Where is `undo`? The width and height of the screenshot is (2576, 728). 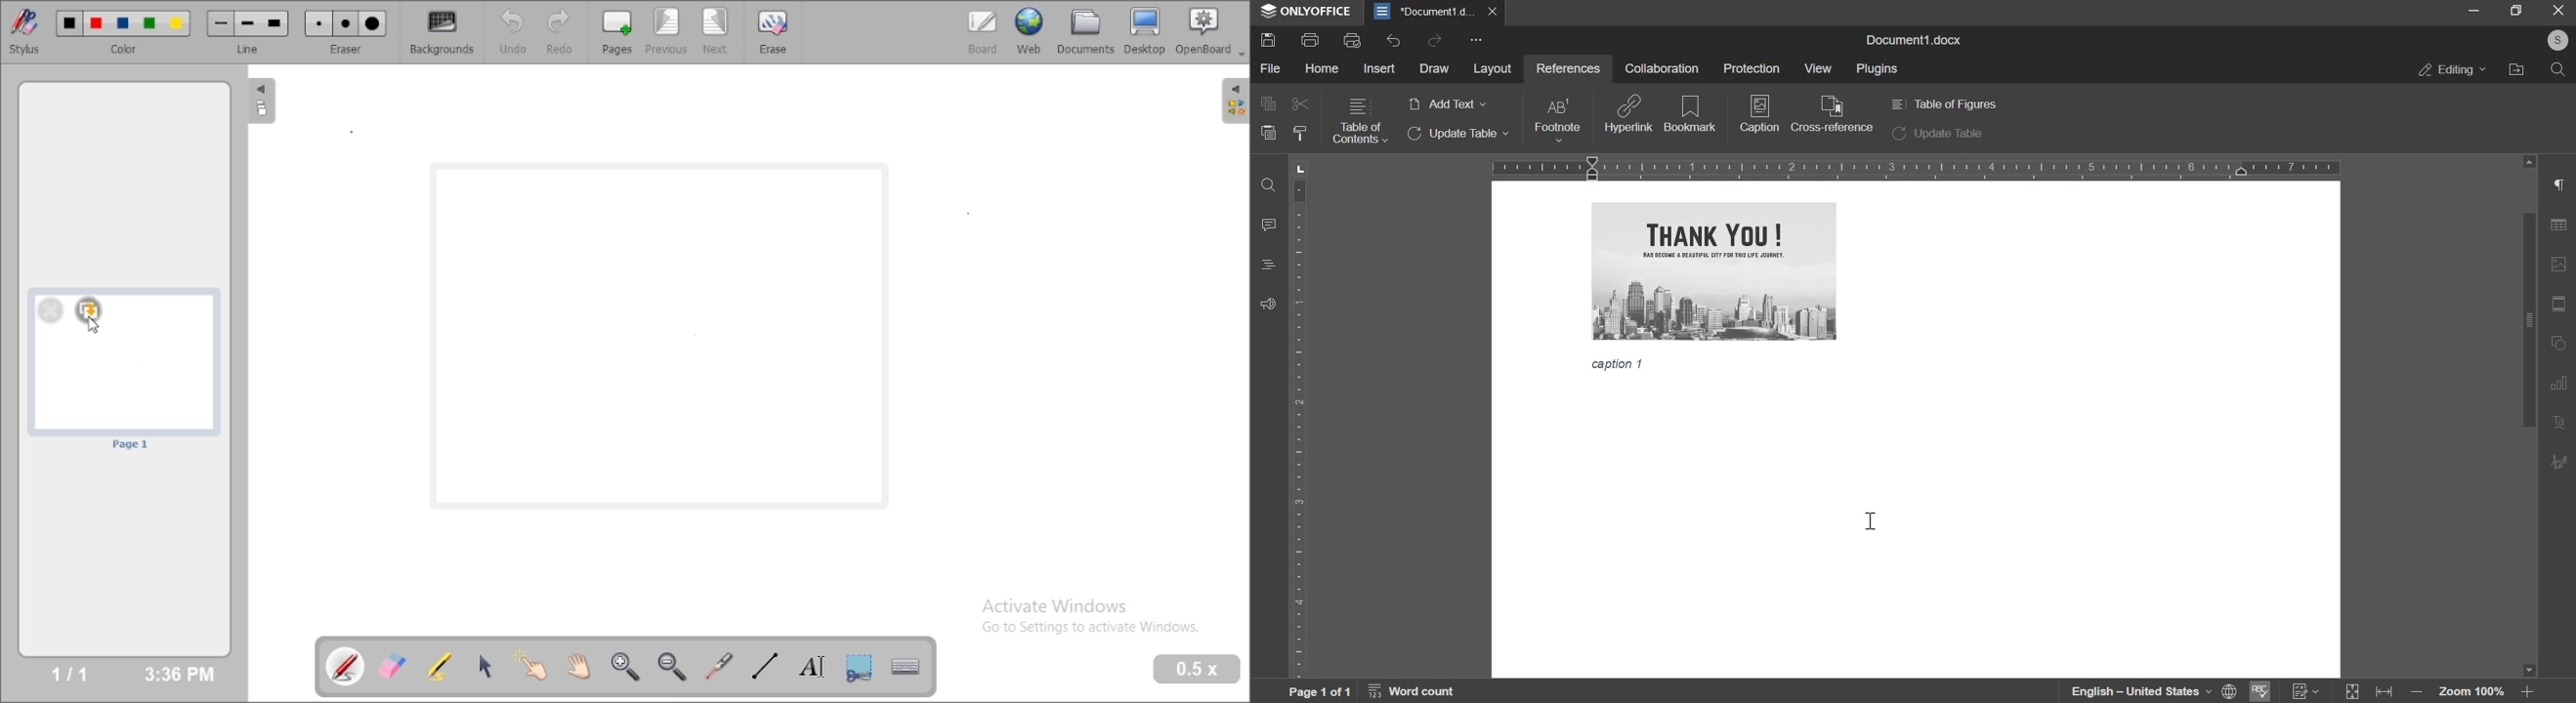
undo is located at coordinates (1393, 41).